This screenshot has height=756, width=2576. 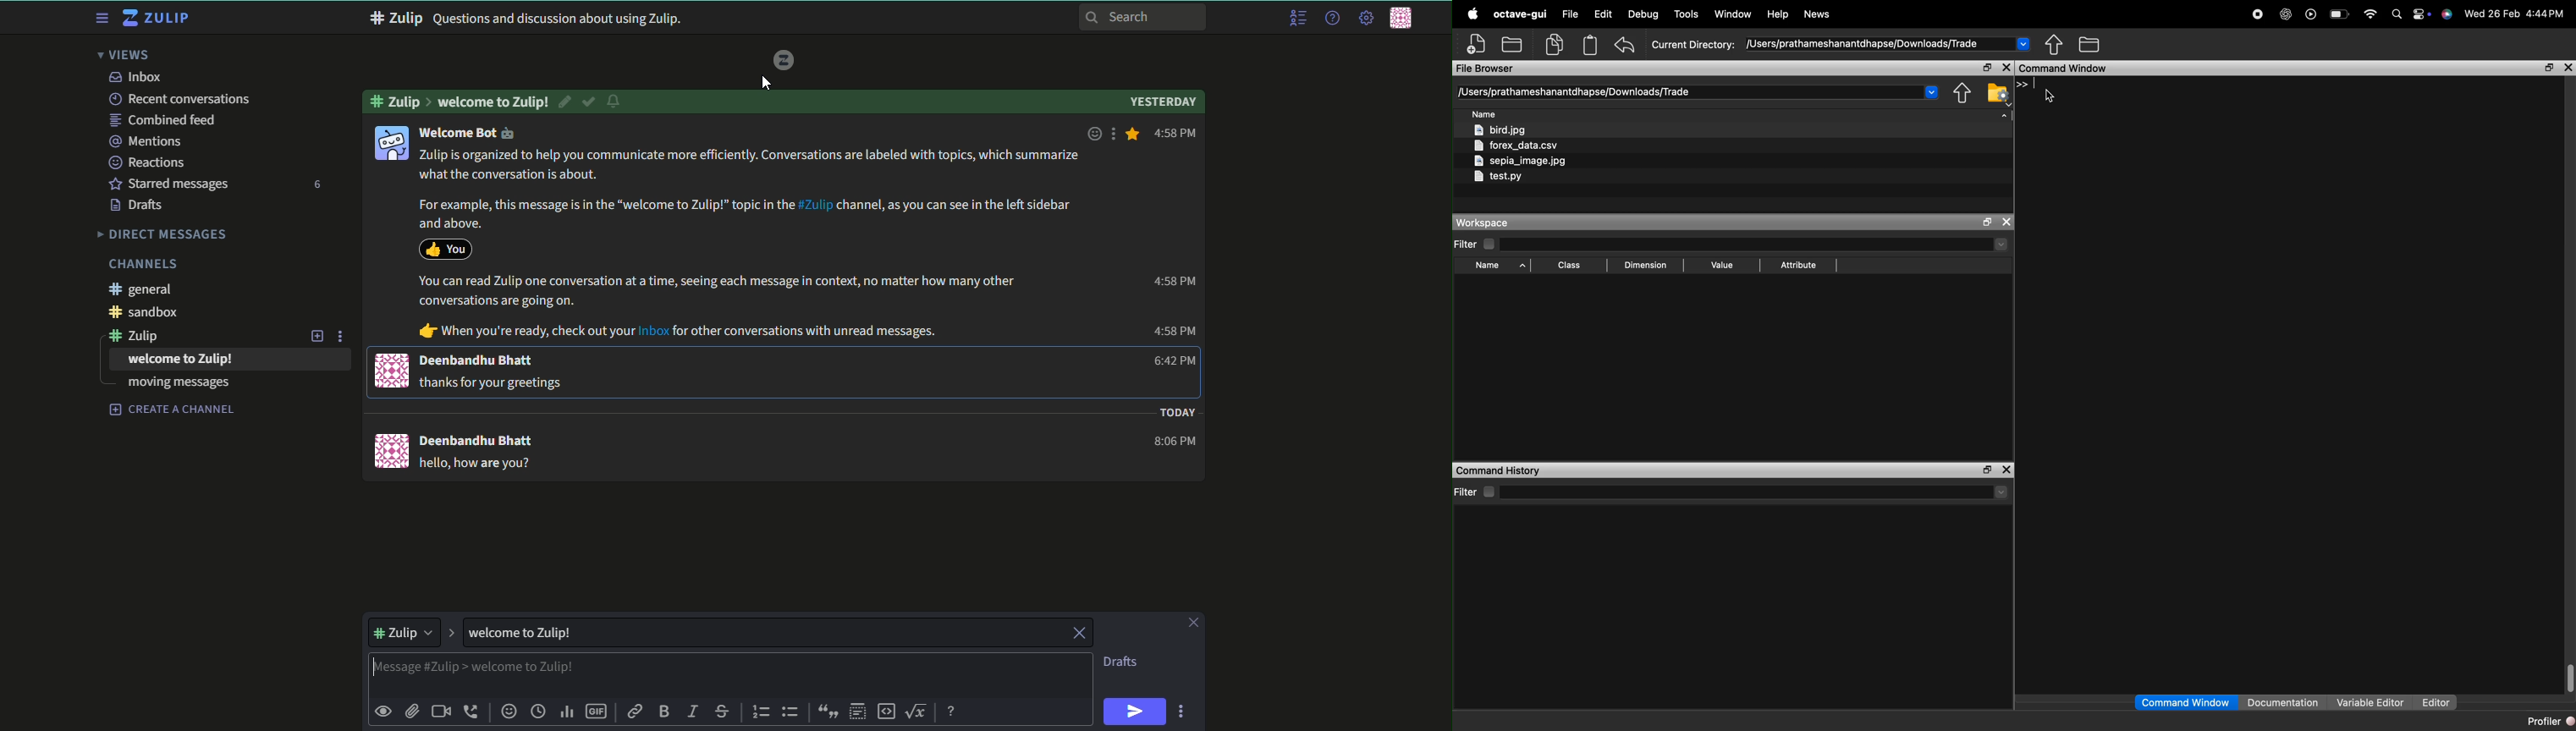 I want to click on [Users/prathameshanantdhapse/Downloads/Trade, so click(x=1576, y=91).